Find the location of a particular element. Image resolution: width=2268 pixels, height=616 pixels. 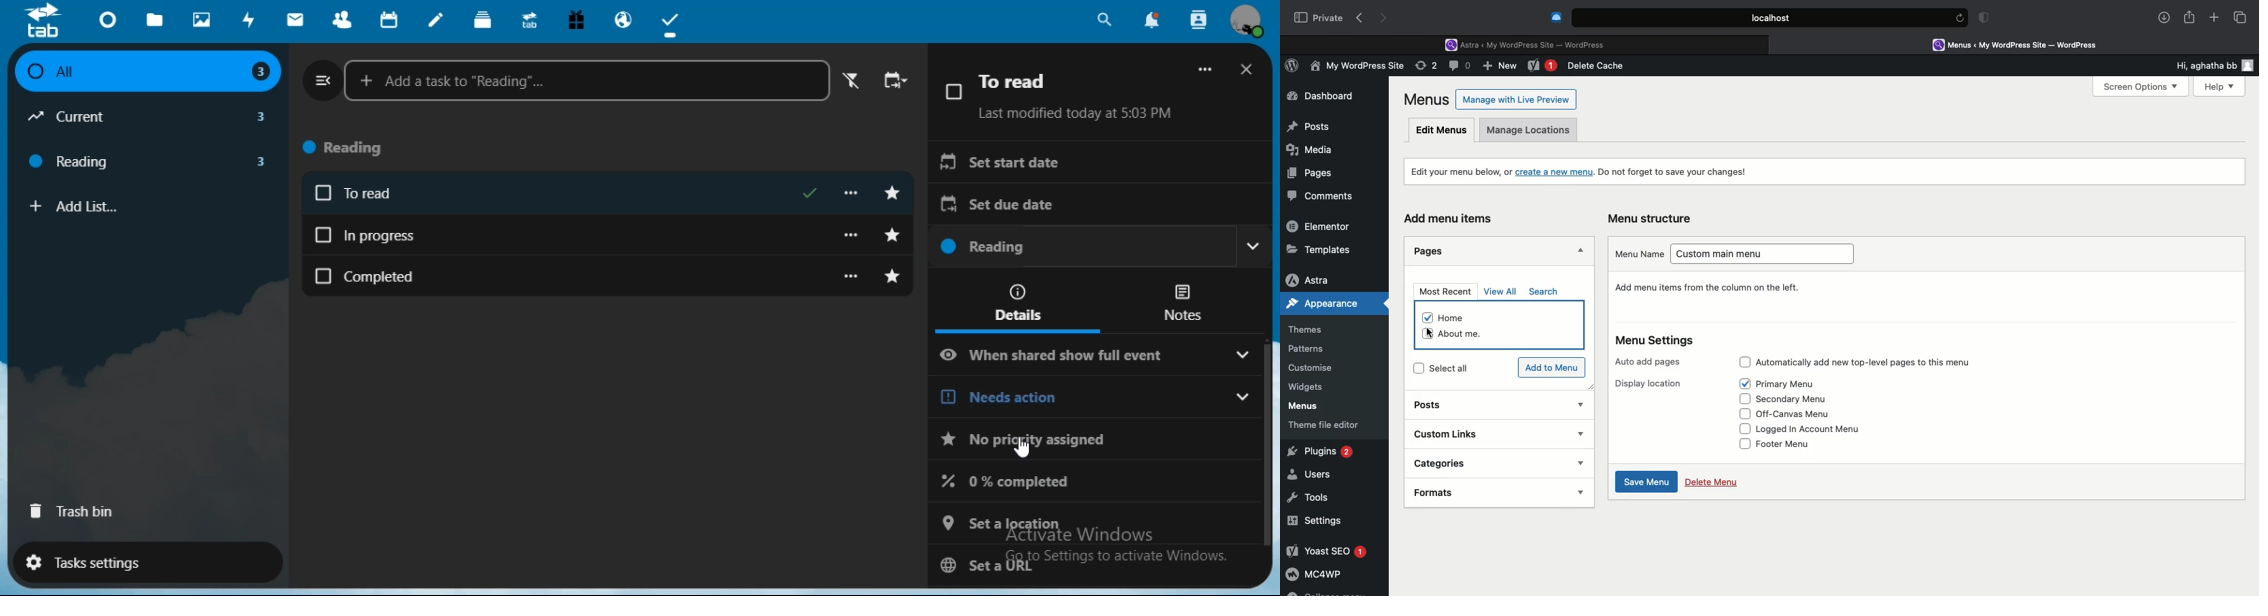

notifications is located at coordinates (1150, 21).